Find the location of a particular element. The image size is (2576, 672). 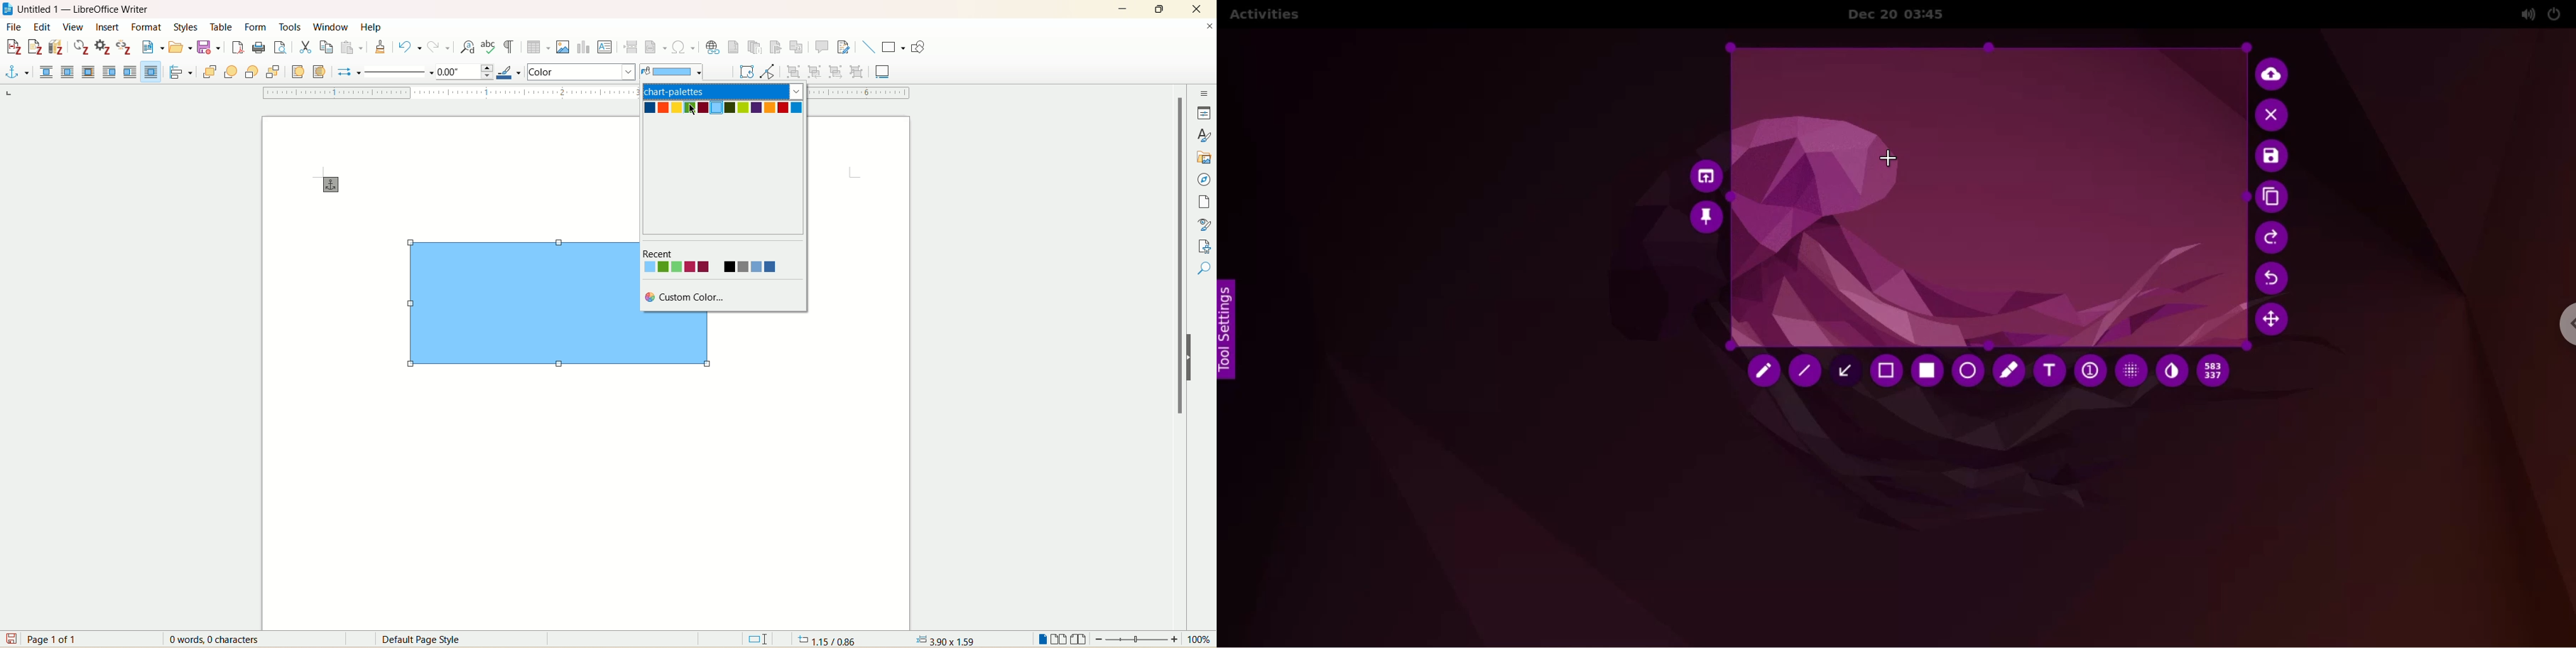

to background is located at coordinates (321, 72).